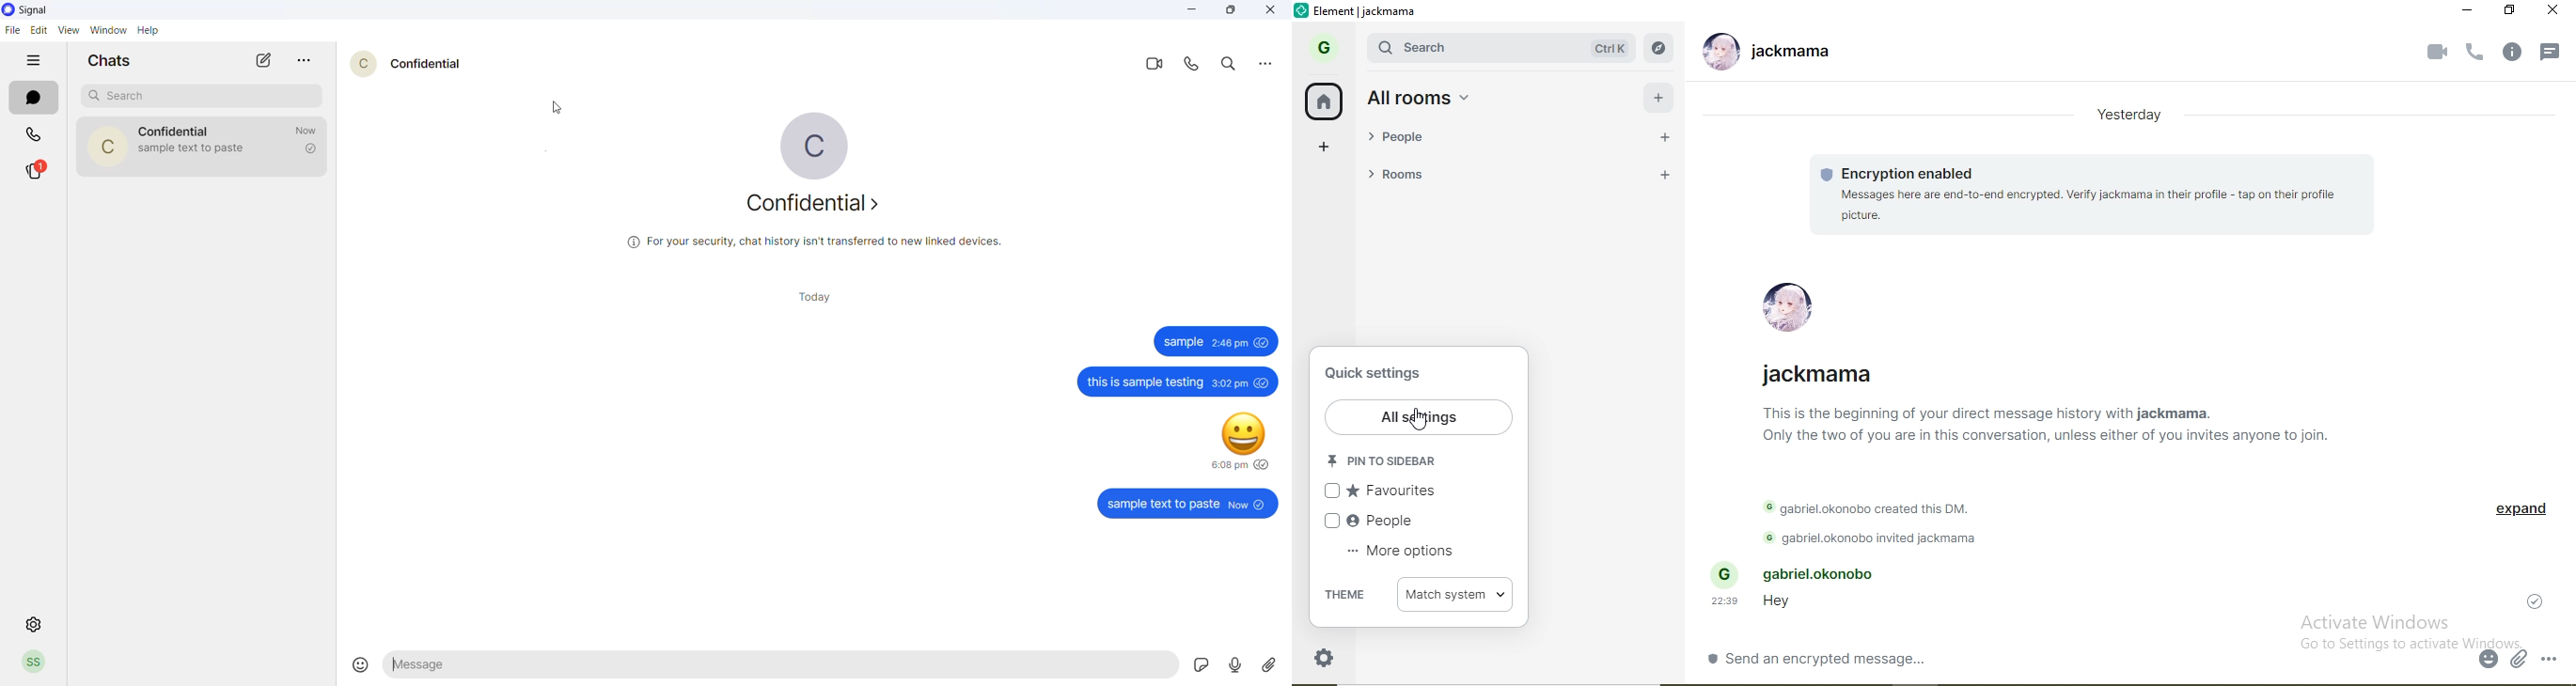 The image size is (2576, 700). What do you see at coordinates (820, 301) in the screenshot?
I see `today heading` at bounding box center [820, 301].